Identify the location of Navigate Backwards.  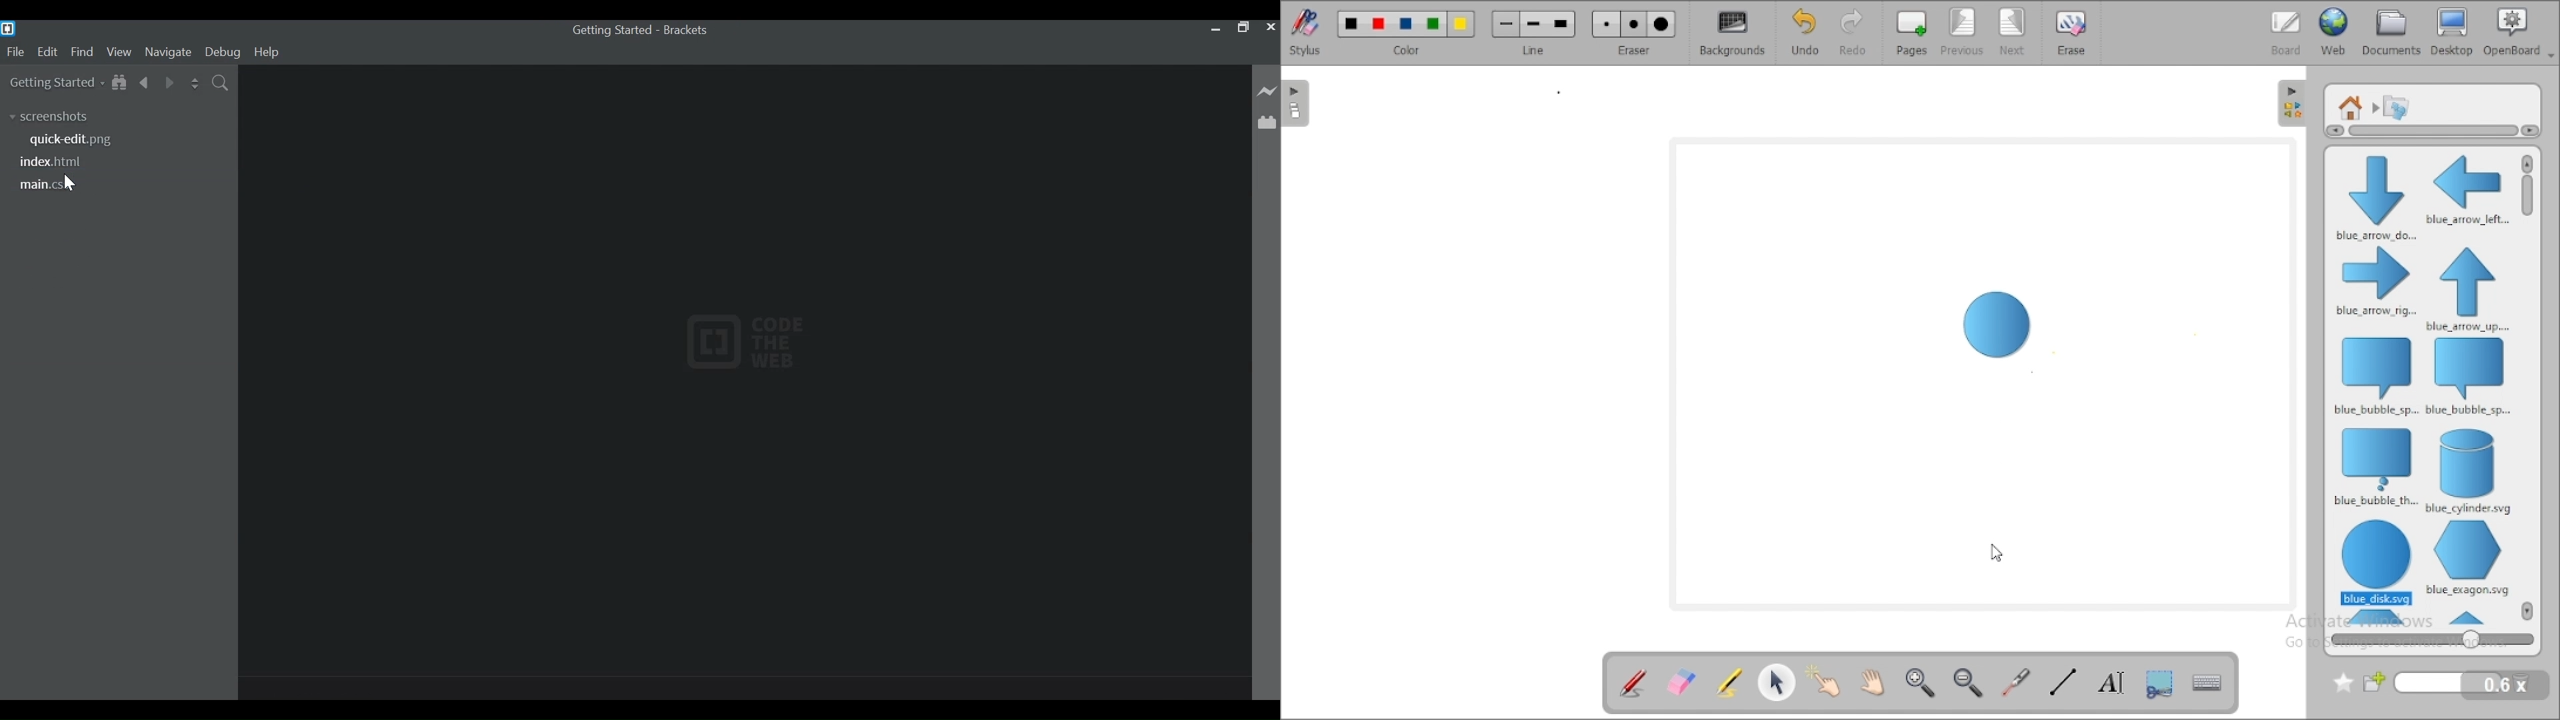
(145, 82).